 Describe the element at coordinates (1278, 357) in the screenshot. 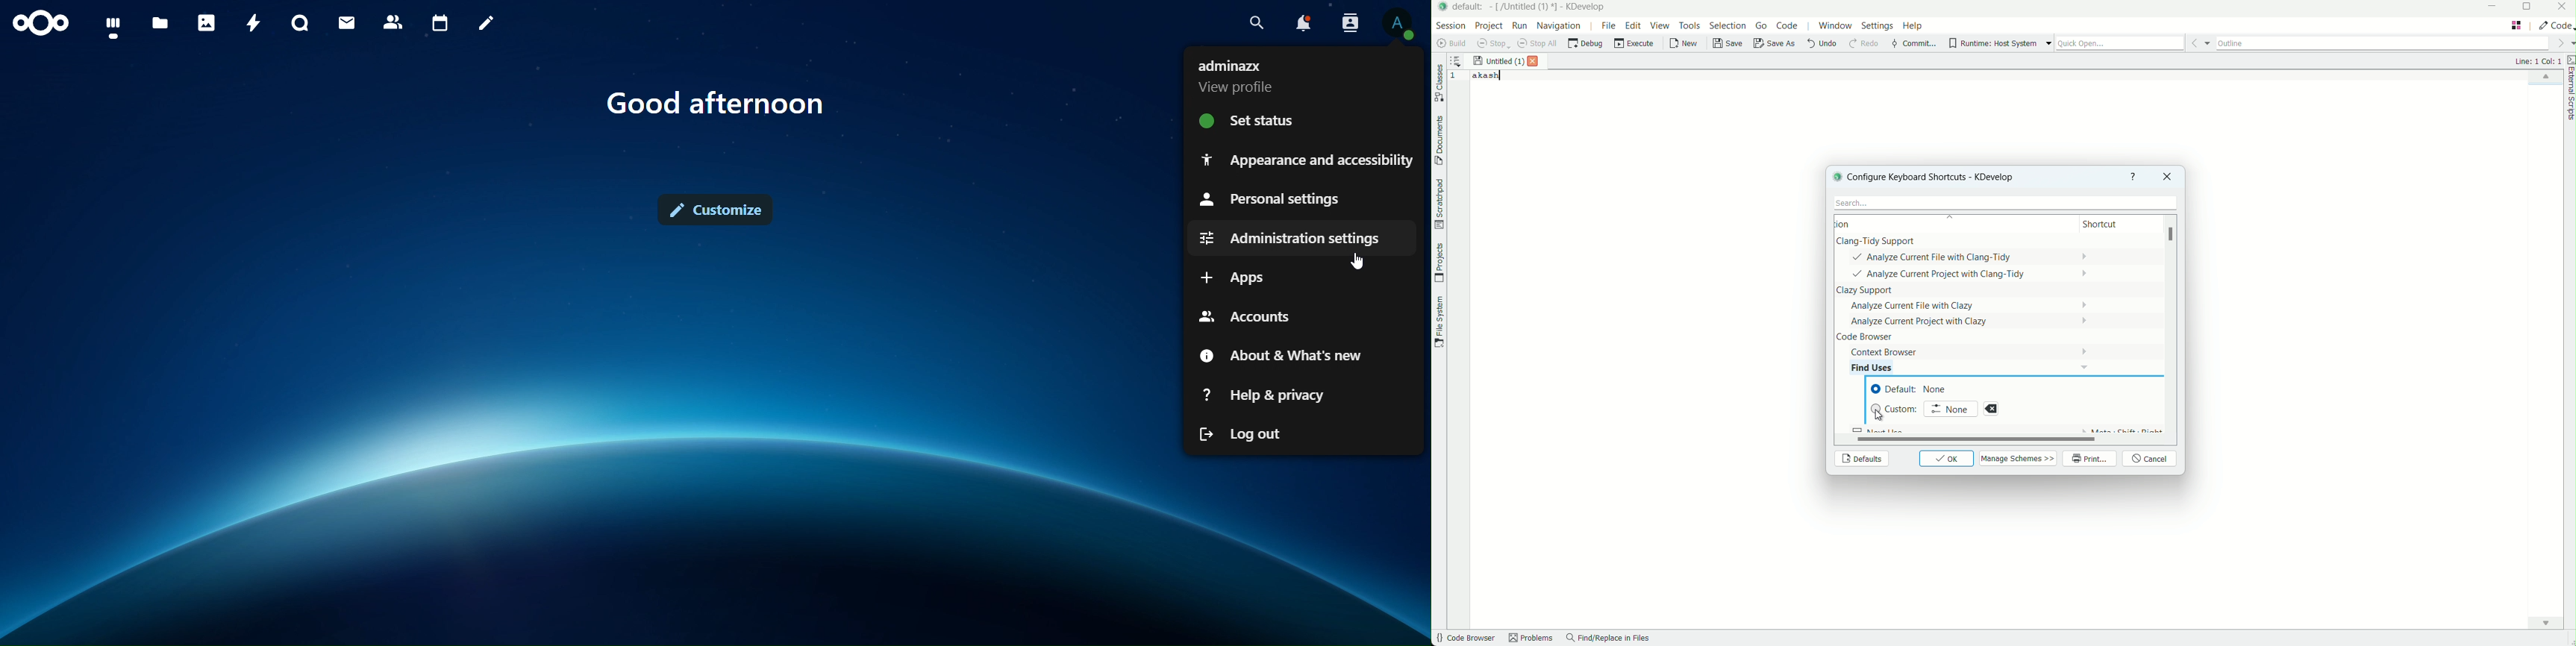

I see `about & what's new` at that location.